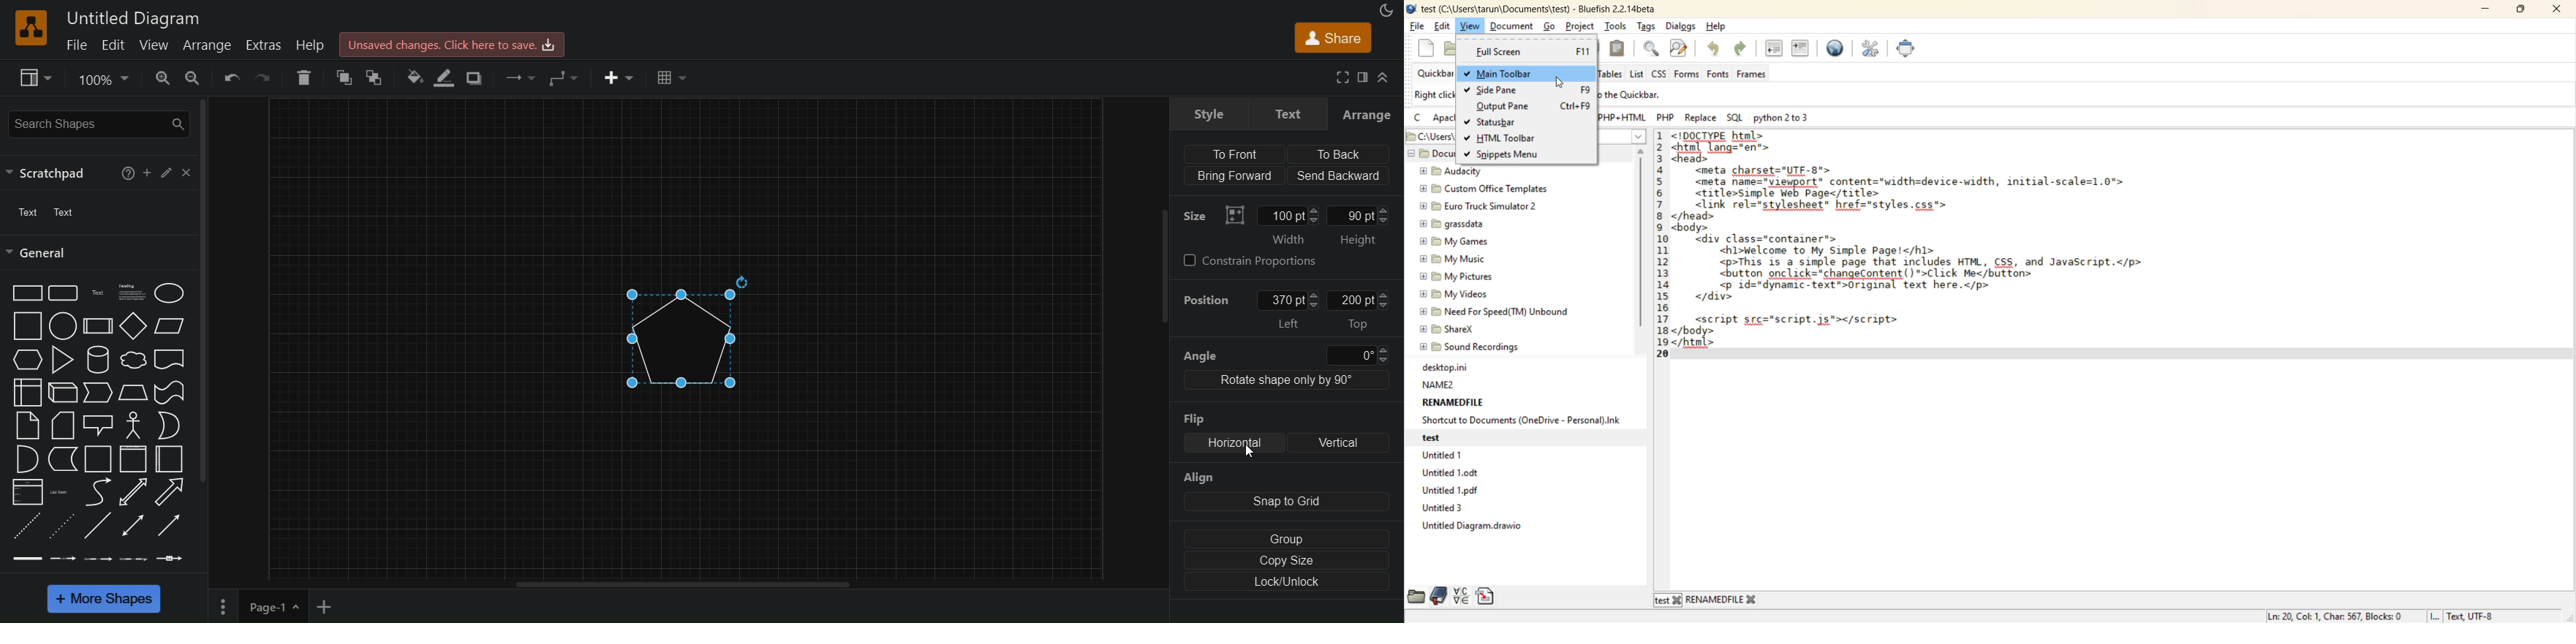 Image resolution: width=2576 pixels, height=644 pixels. I want to click on And, so click(28, 459).